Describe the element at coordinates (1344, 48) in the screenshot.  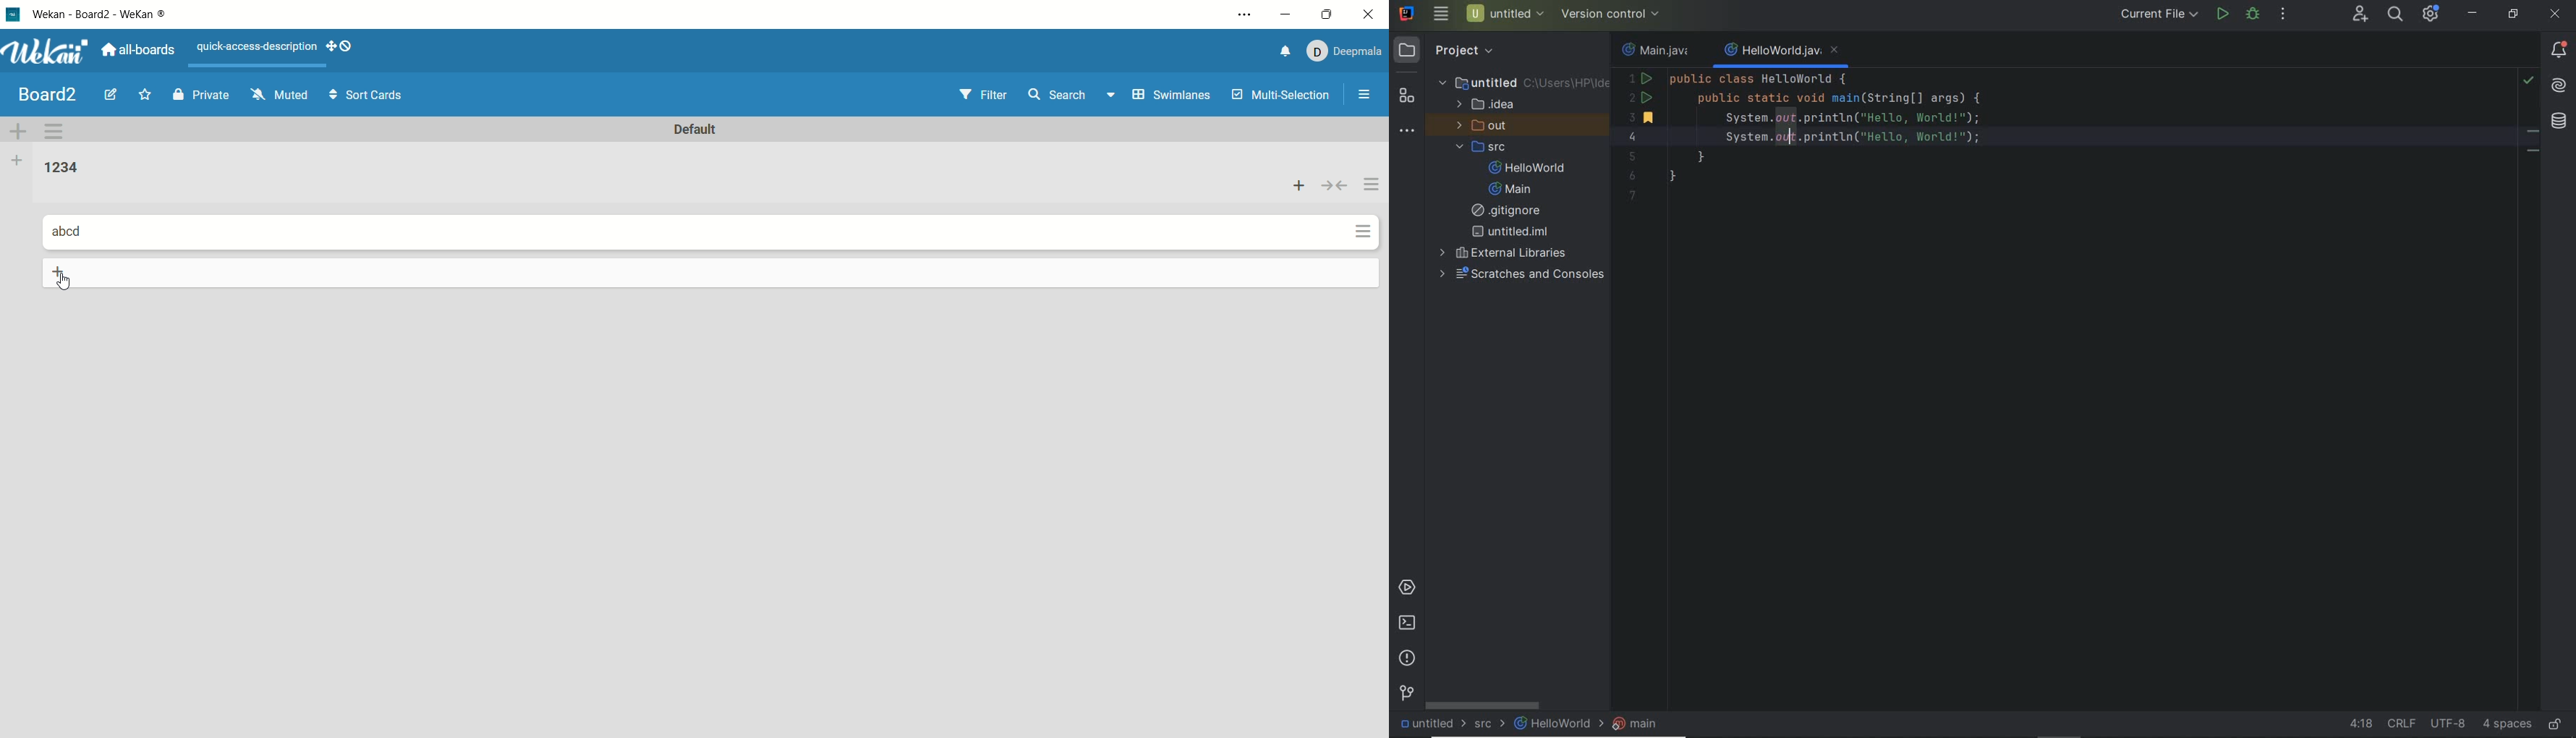
I see `account` at that location.